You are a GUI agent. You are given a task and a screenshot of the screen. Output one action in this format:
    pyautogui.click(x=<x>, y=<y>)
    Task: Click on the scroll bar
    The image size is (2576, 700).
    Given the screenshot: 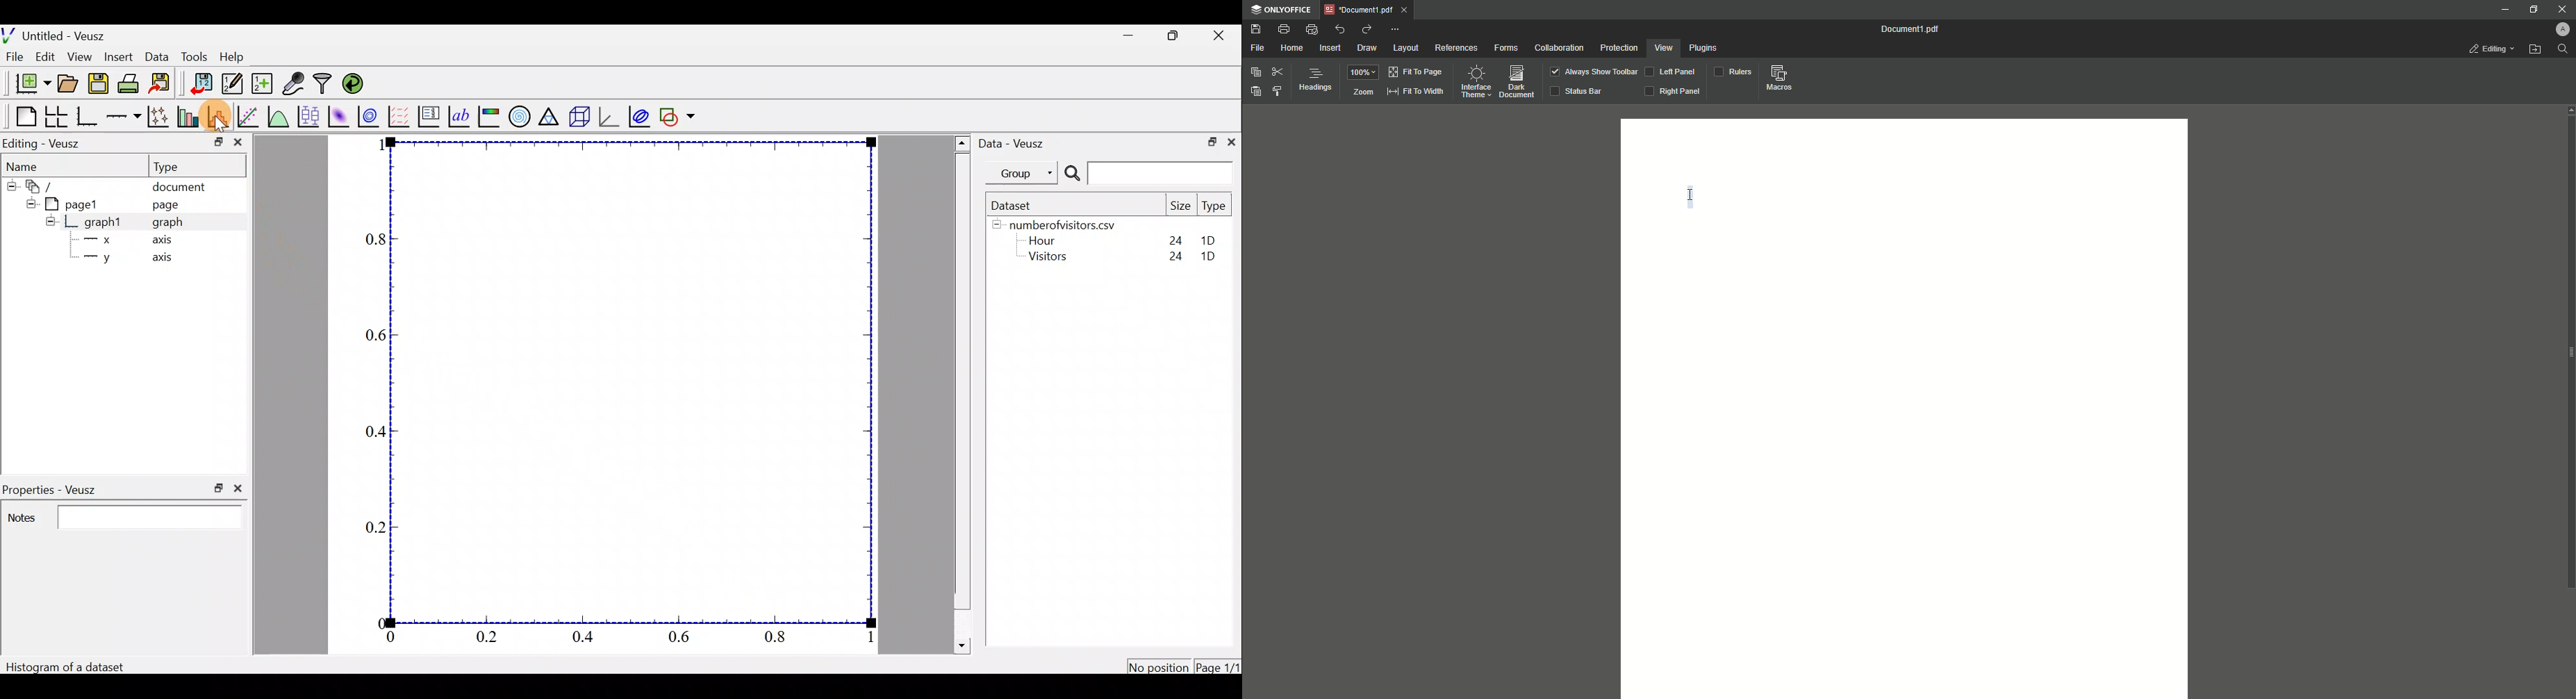 What is the action you would take?
    pyautogui.click(x=960, y=393)
    